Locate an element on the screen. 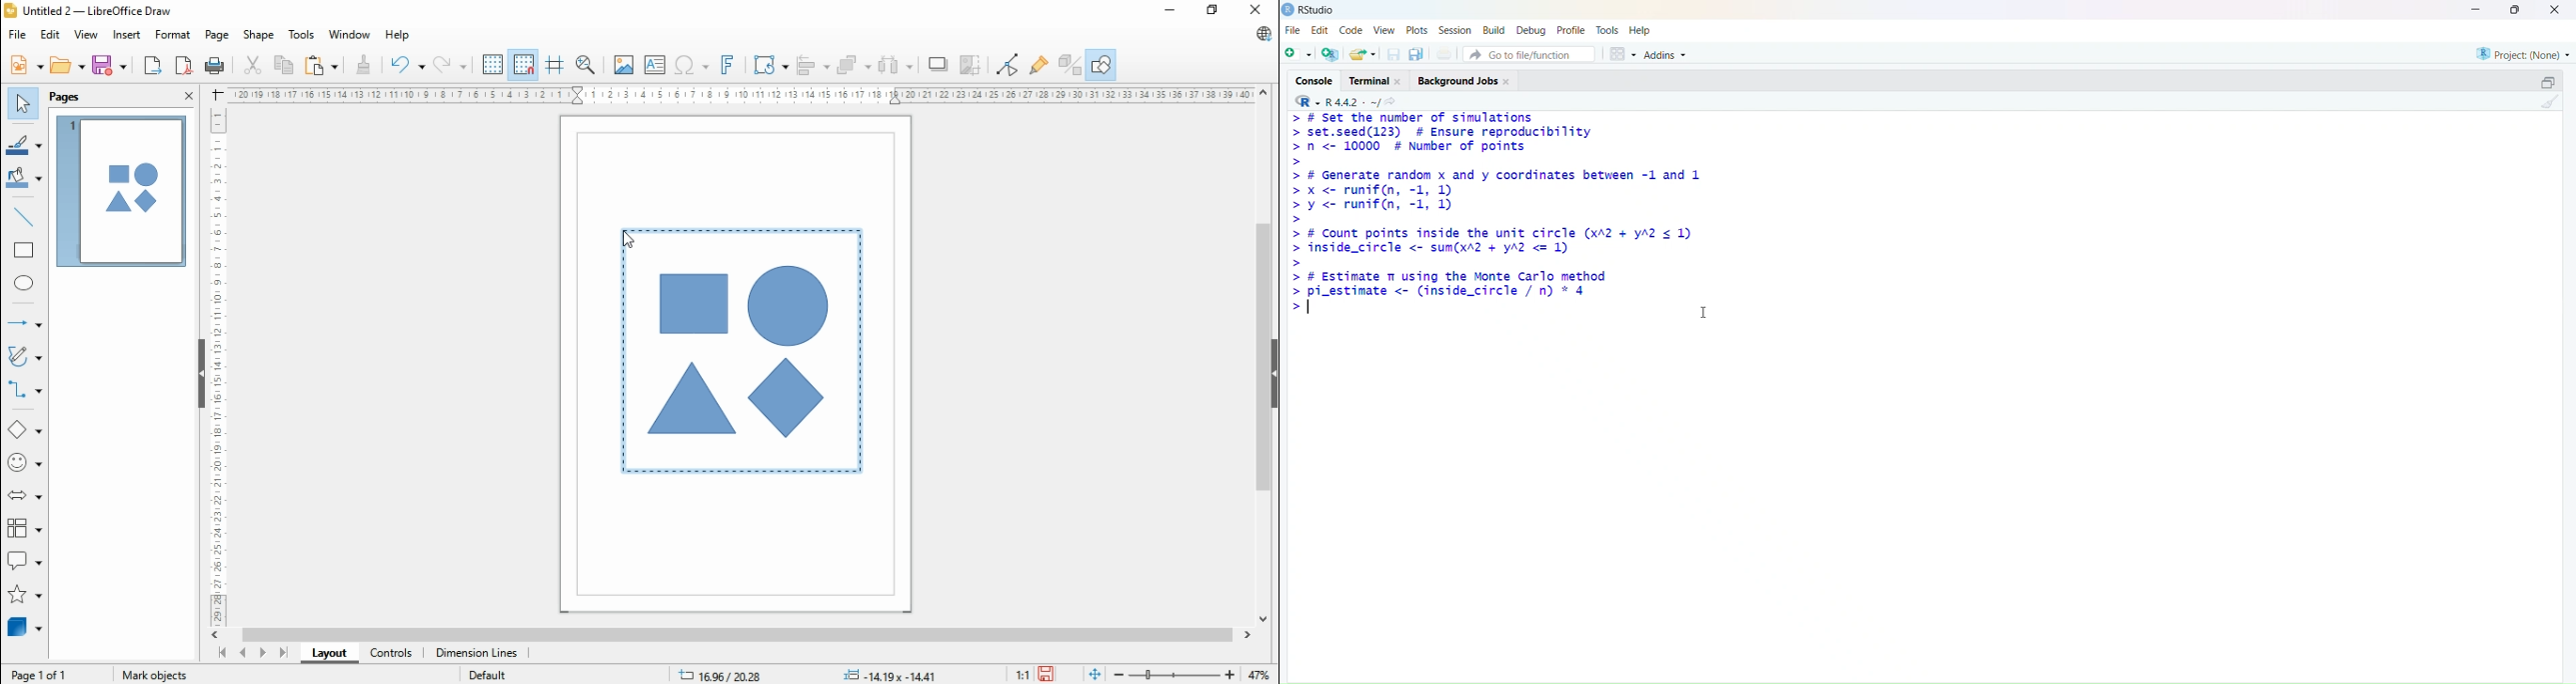  New File is located at coordinates (1298, 54).